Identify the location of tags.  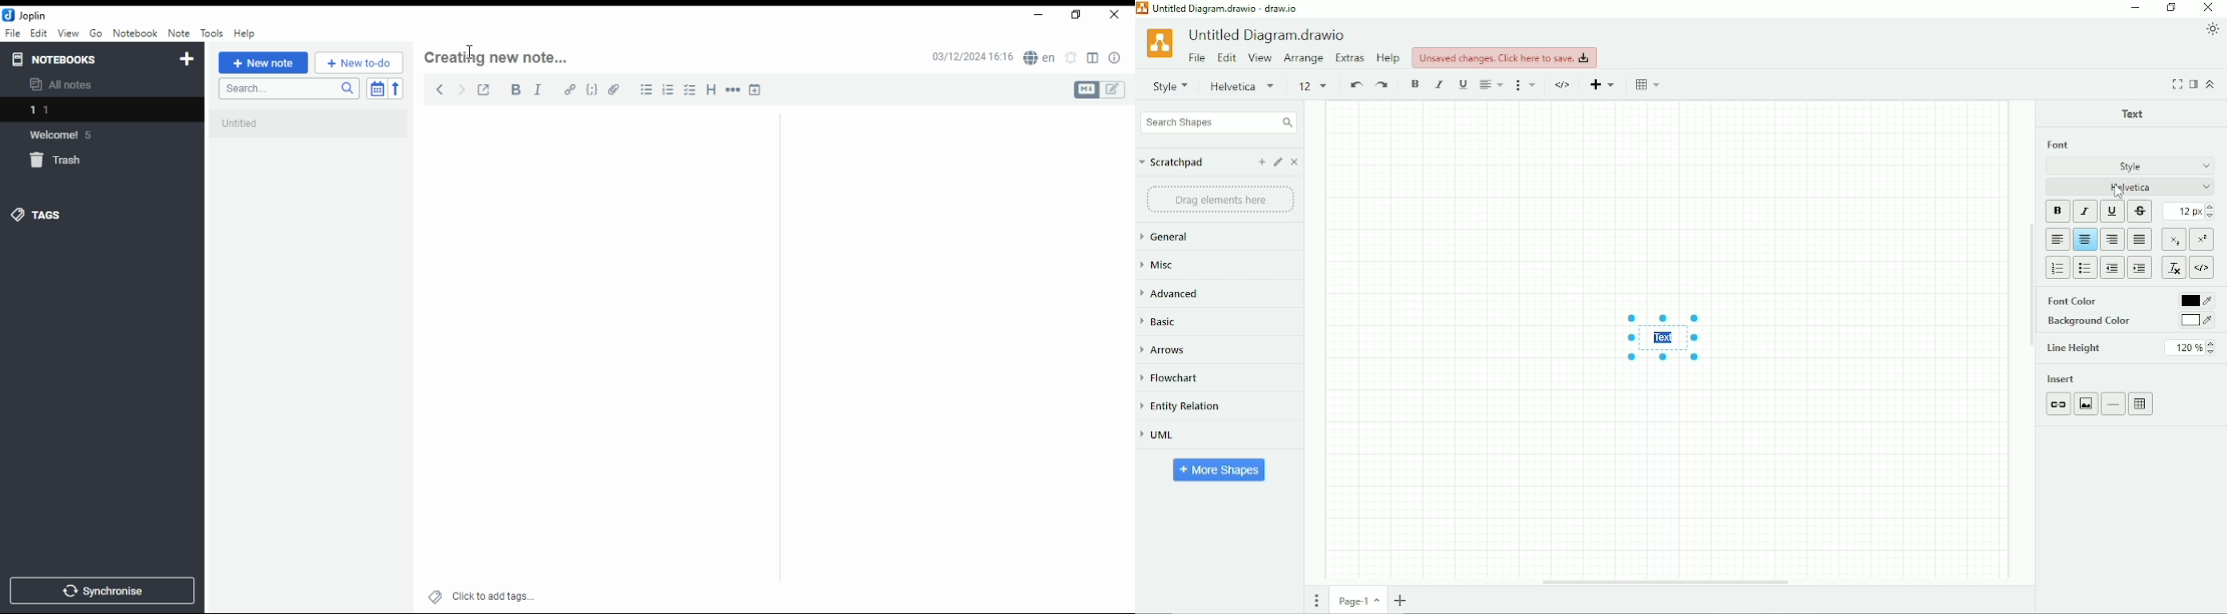
(36, 214).